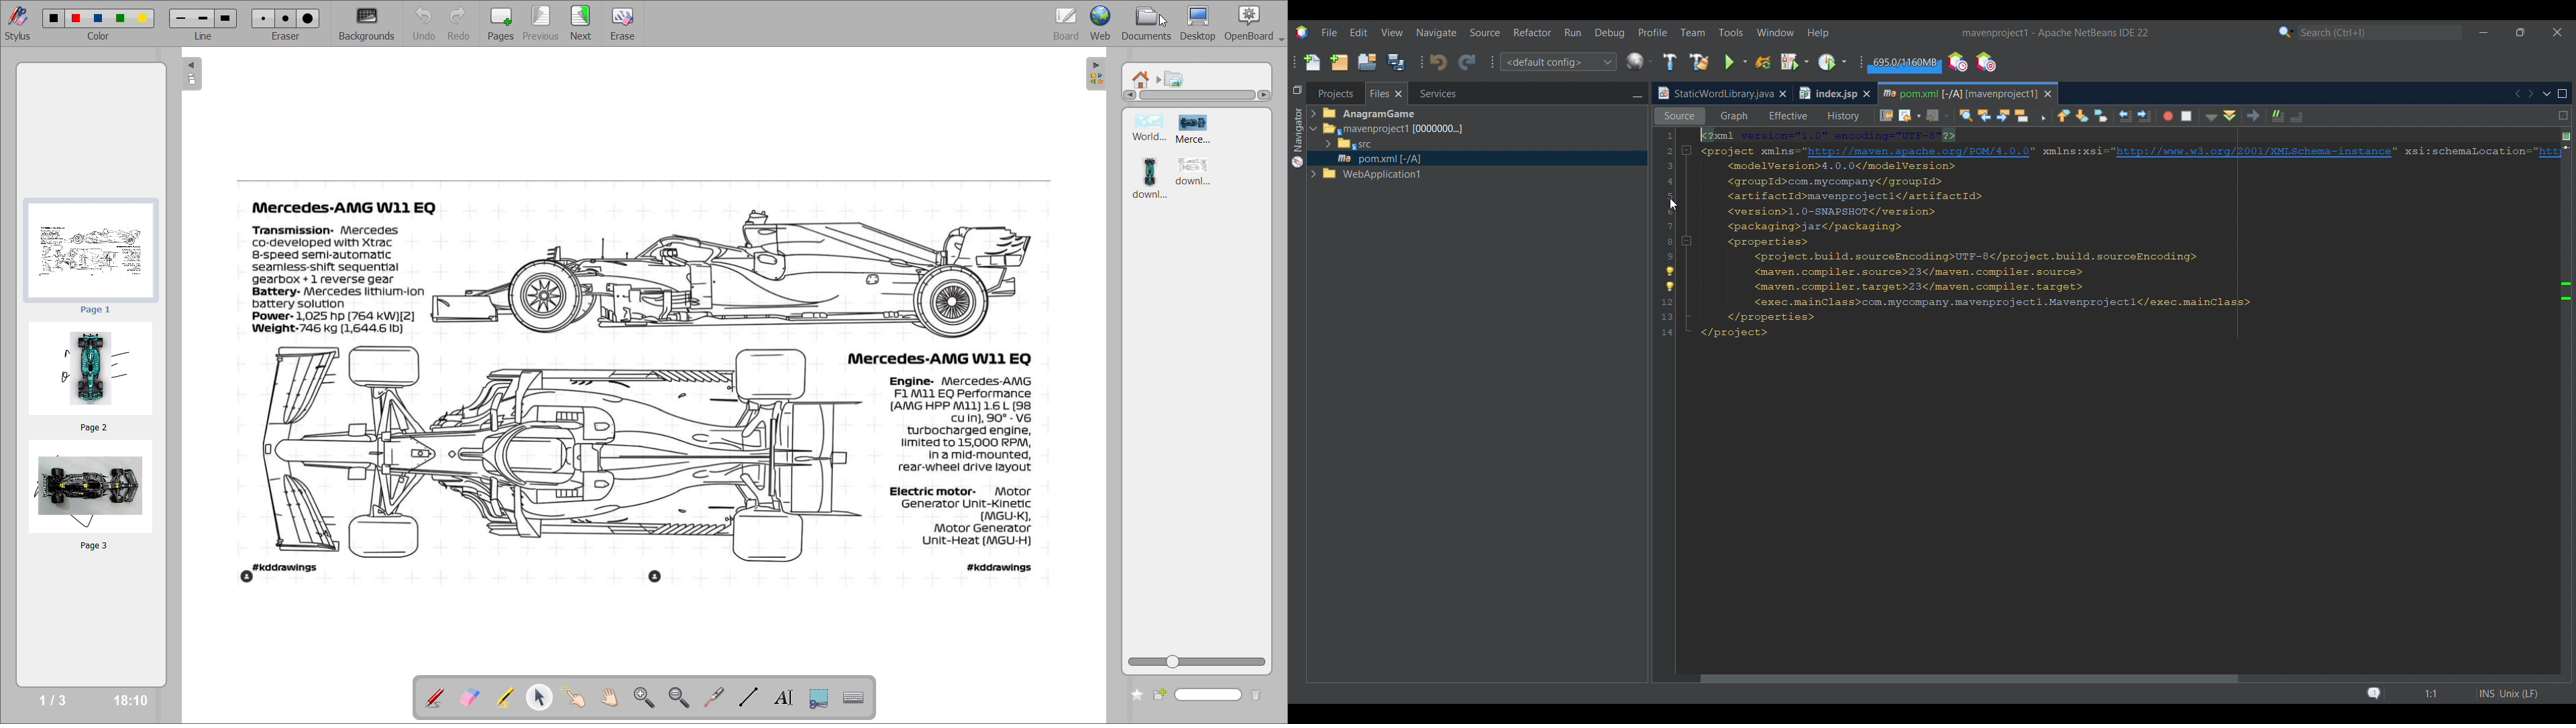 This screenshot has height=728, width=2576. What do you see at coordinates (93, 496) in the screenshot?
I see `page 3 preview` at bounding box center [93, 496].